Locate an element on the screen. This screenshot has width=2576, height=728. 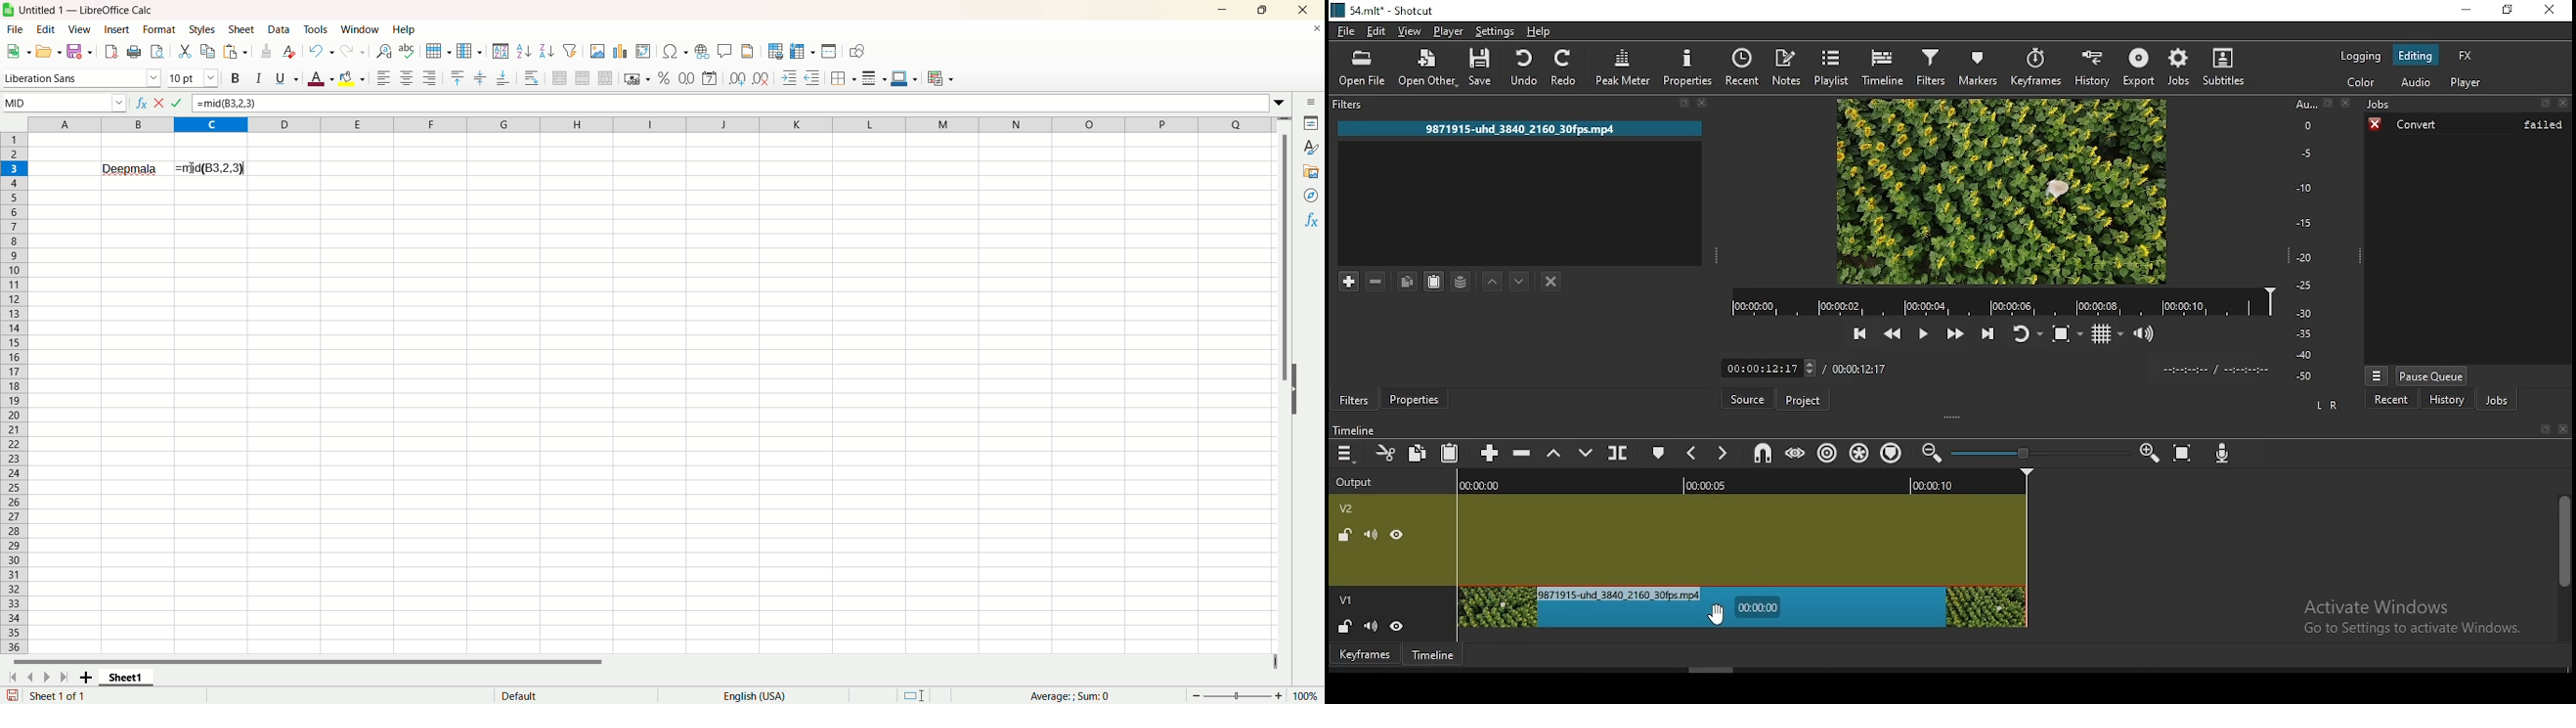
Row  is located at coordinates (17, 392).